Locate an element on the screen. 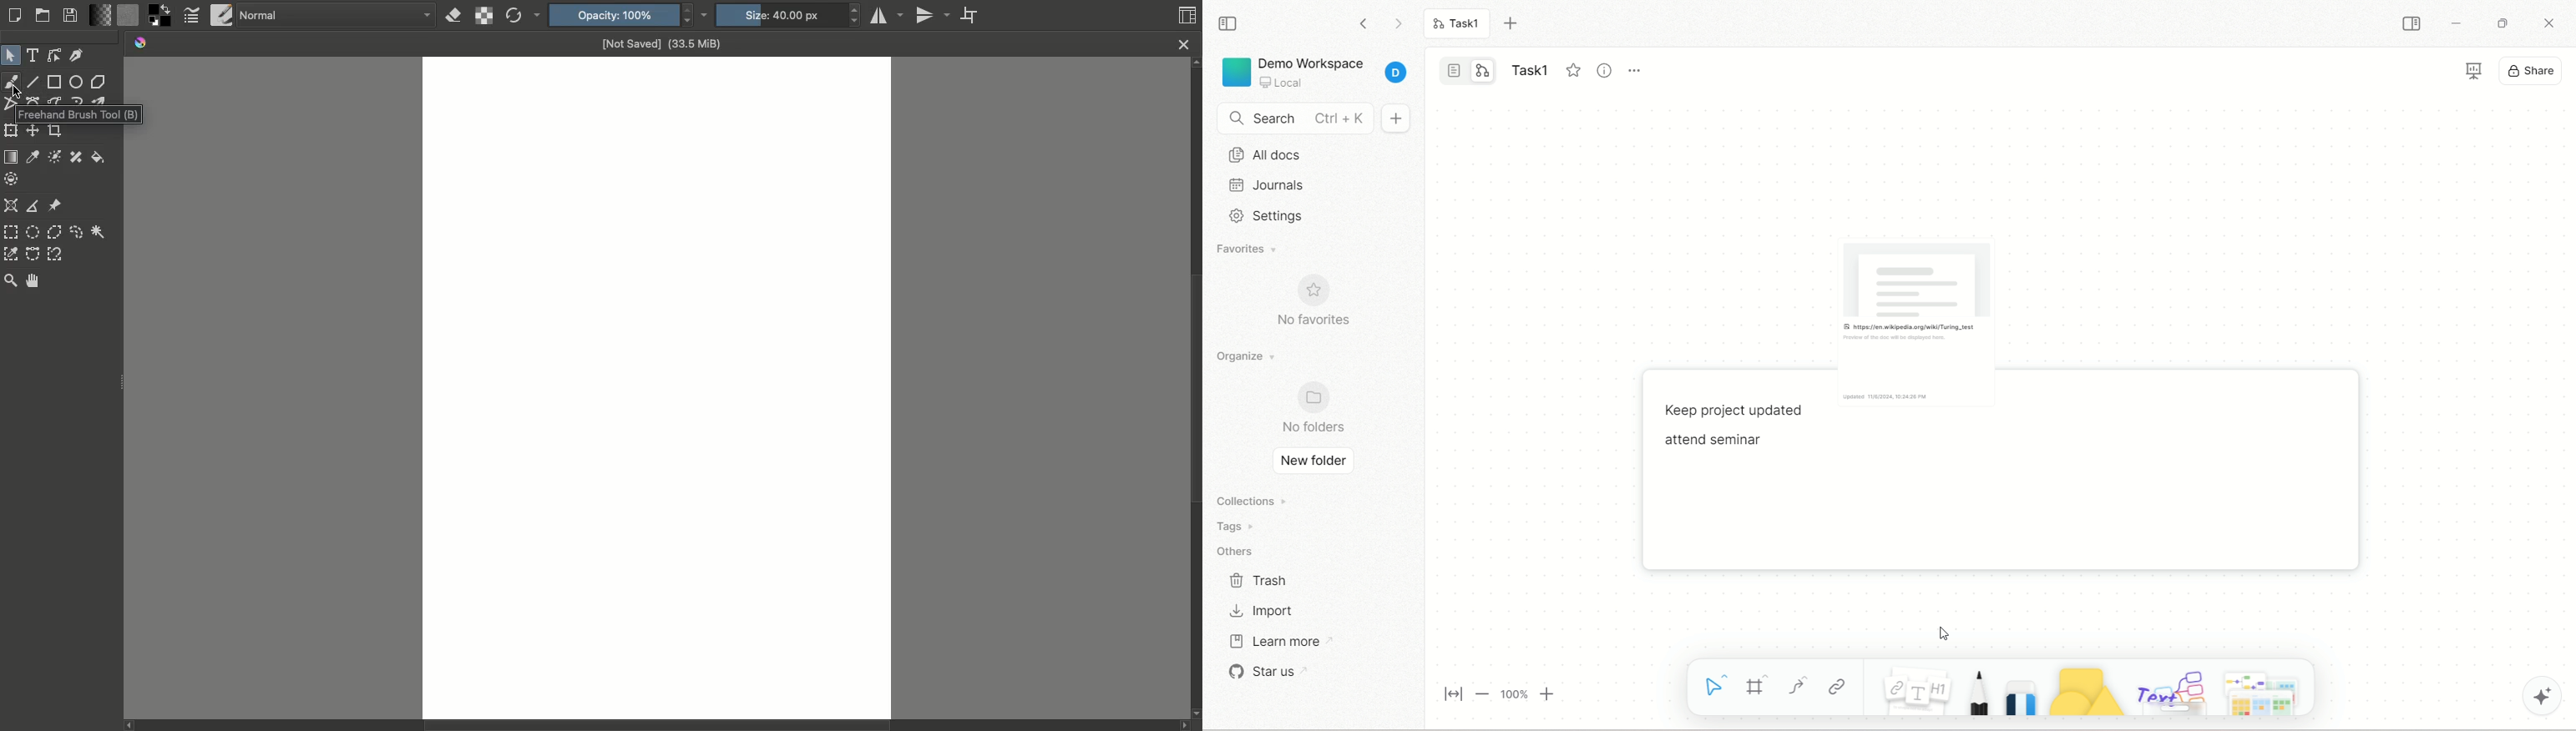 This screenshot has width=2576, height=756. new document is located at coordinates (1396, 120).